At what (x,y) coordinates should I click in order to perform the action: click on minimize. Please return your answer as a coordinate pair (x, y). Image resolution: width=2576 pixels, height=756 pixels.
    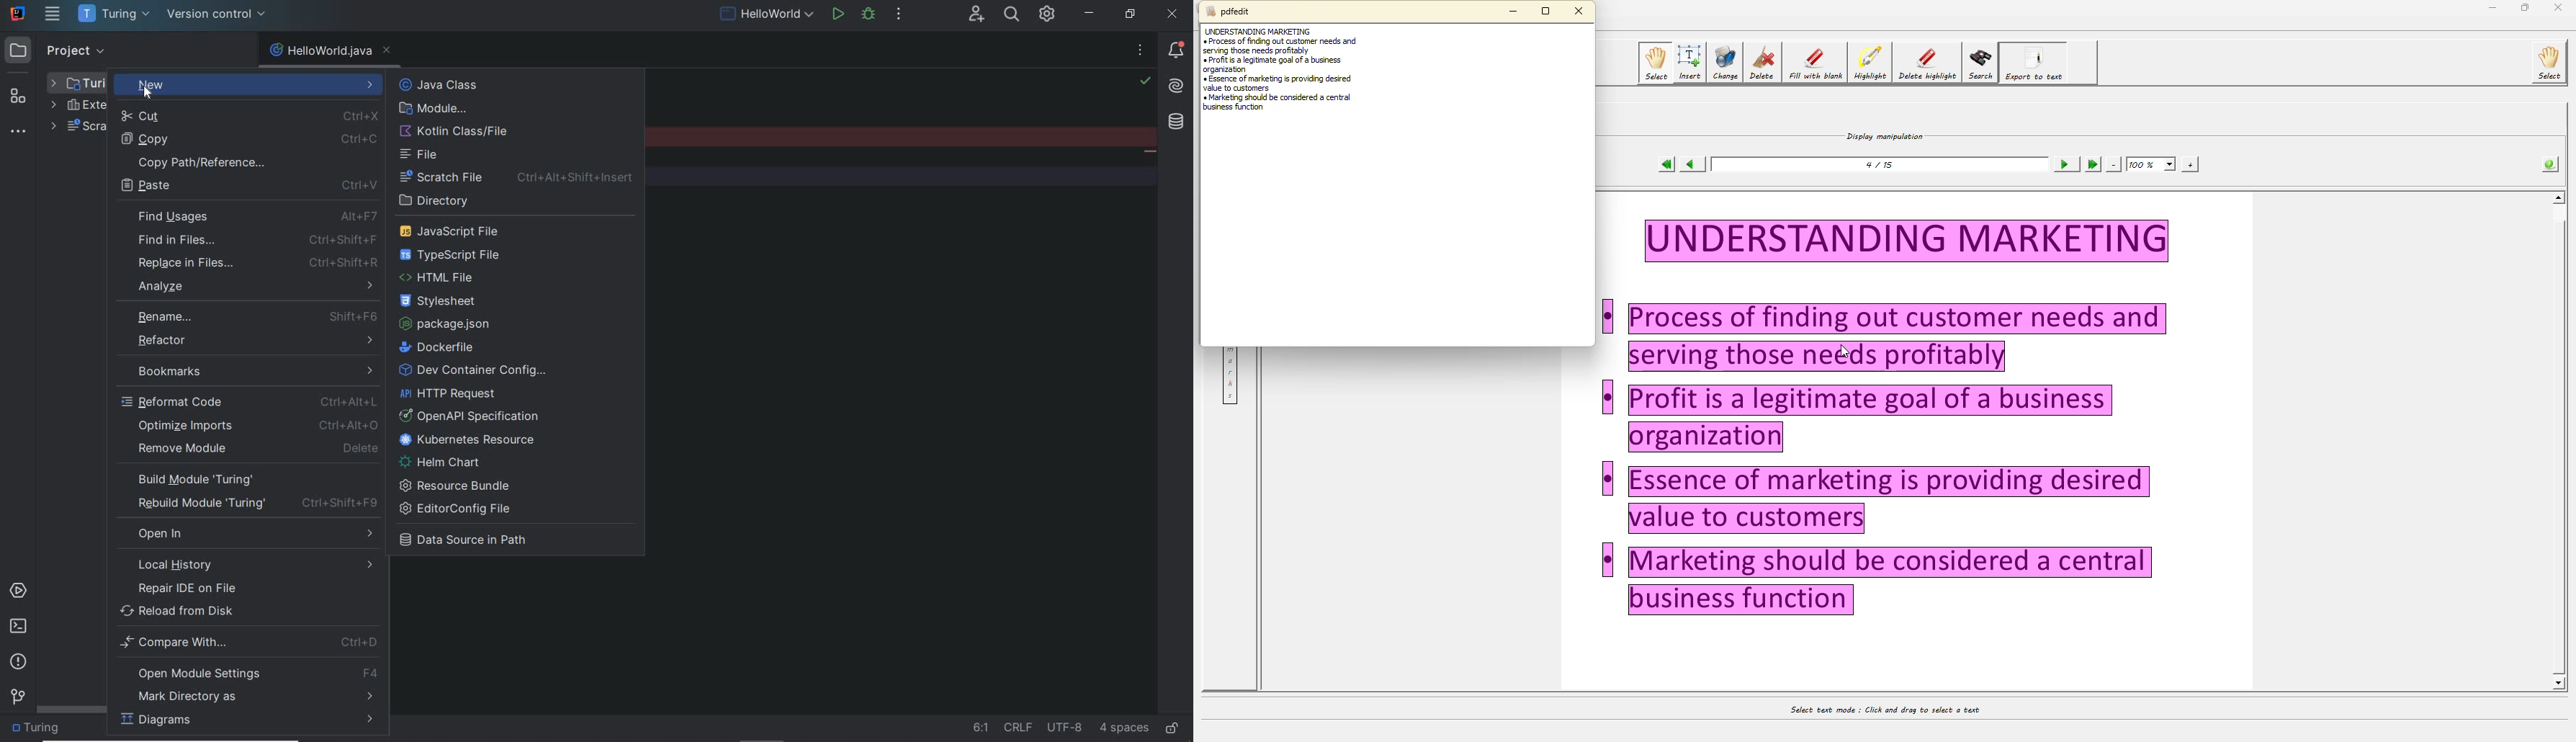
    Looking at the image, I should click on (1514, 10).